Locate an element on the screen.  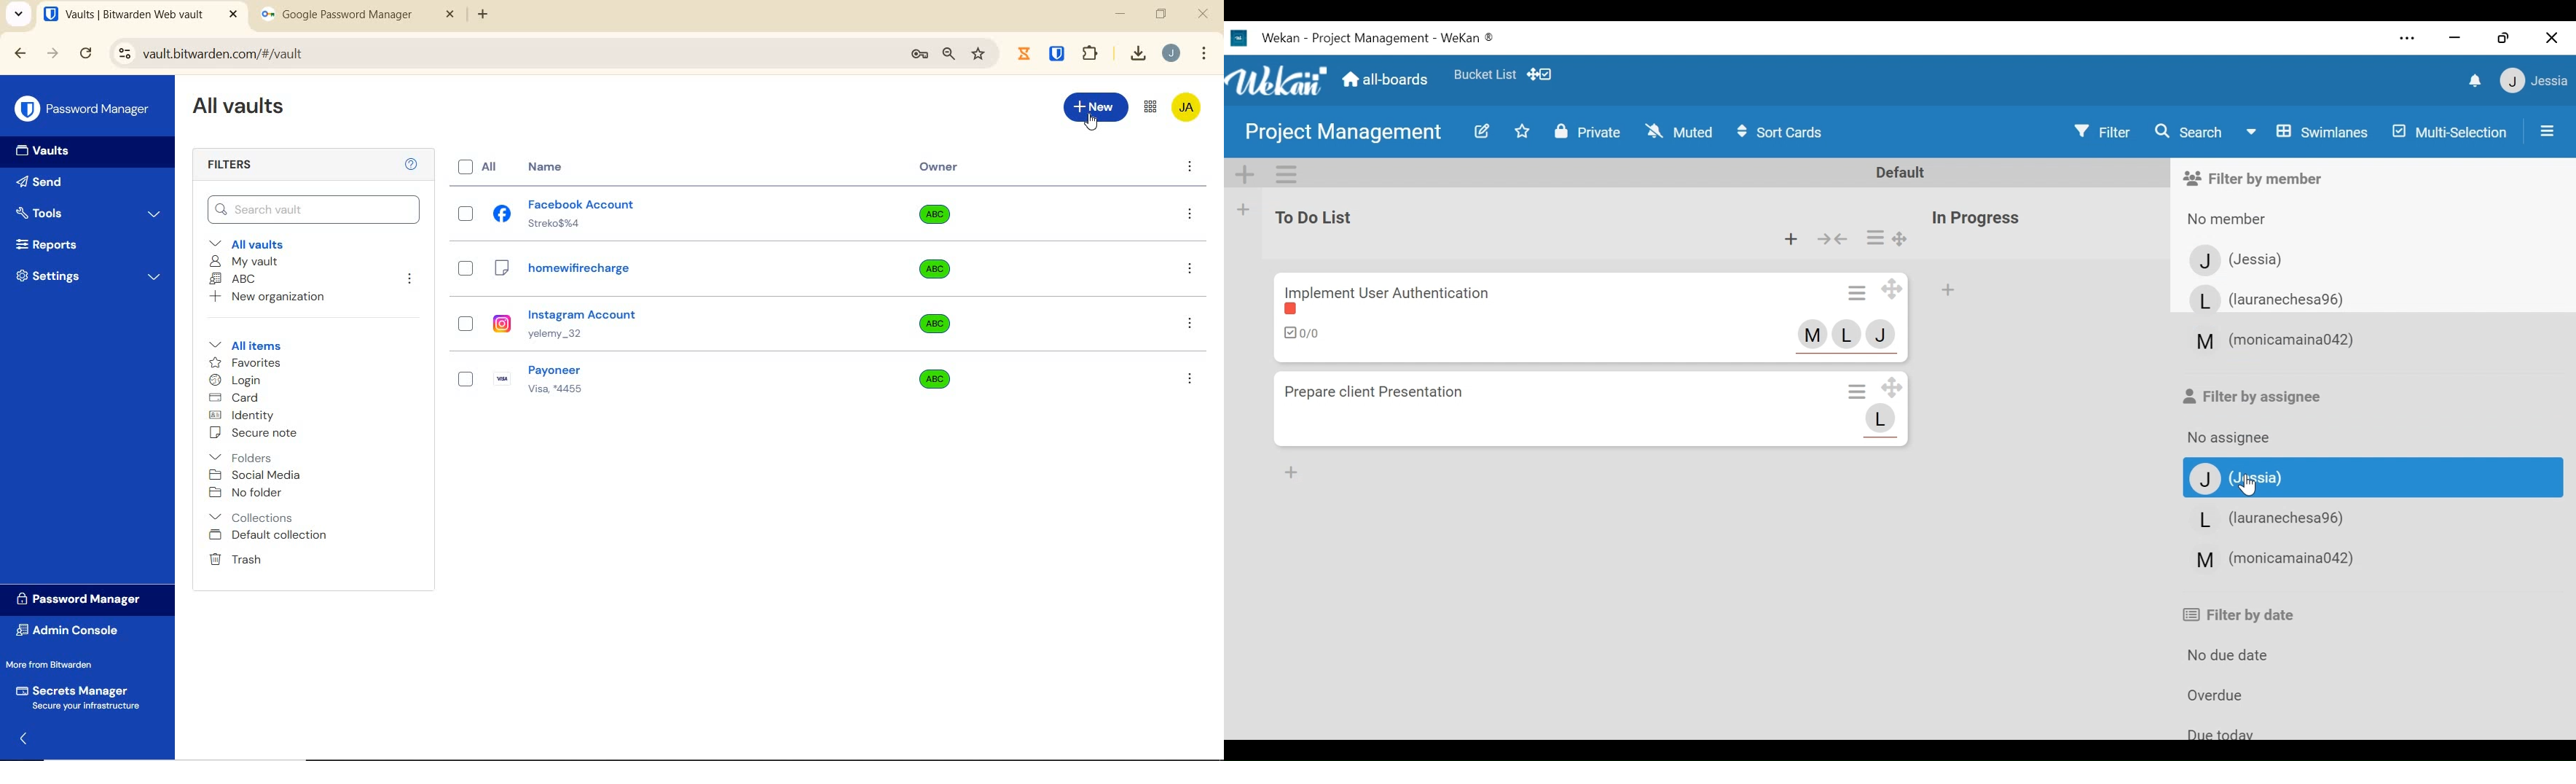
Filter by member is located at coordinates (2256, 179).